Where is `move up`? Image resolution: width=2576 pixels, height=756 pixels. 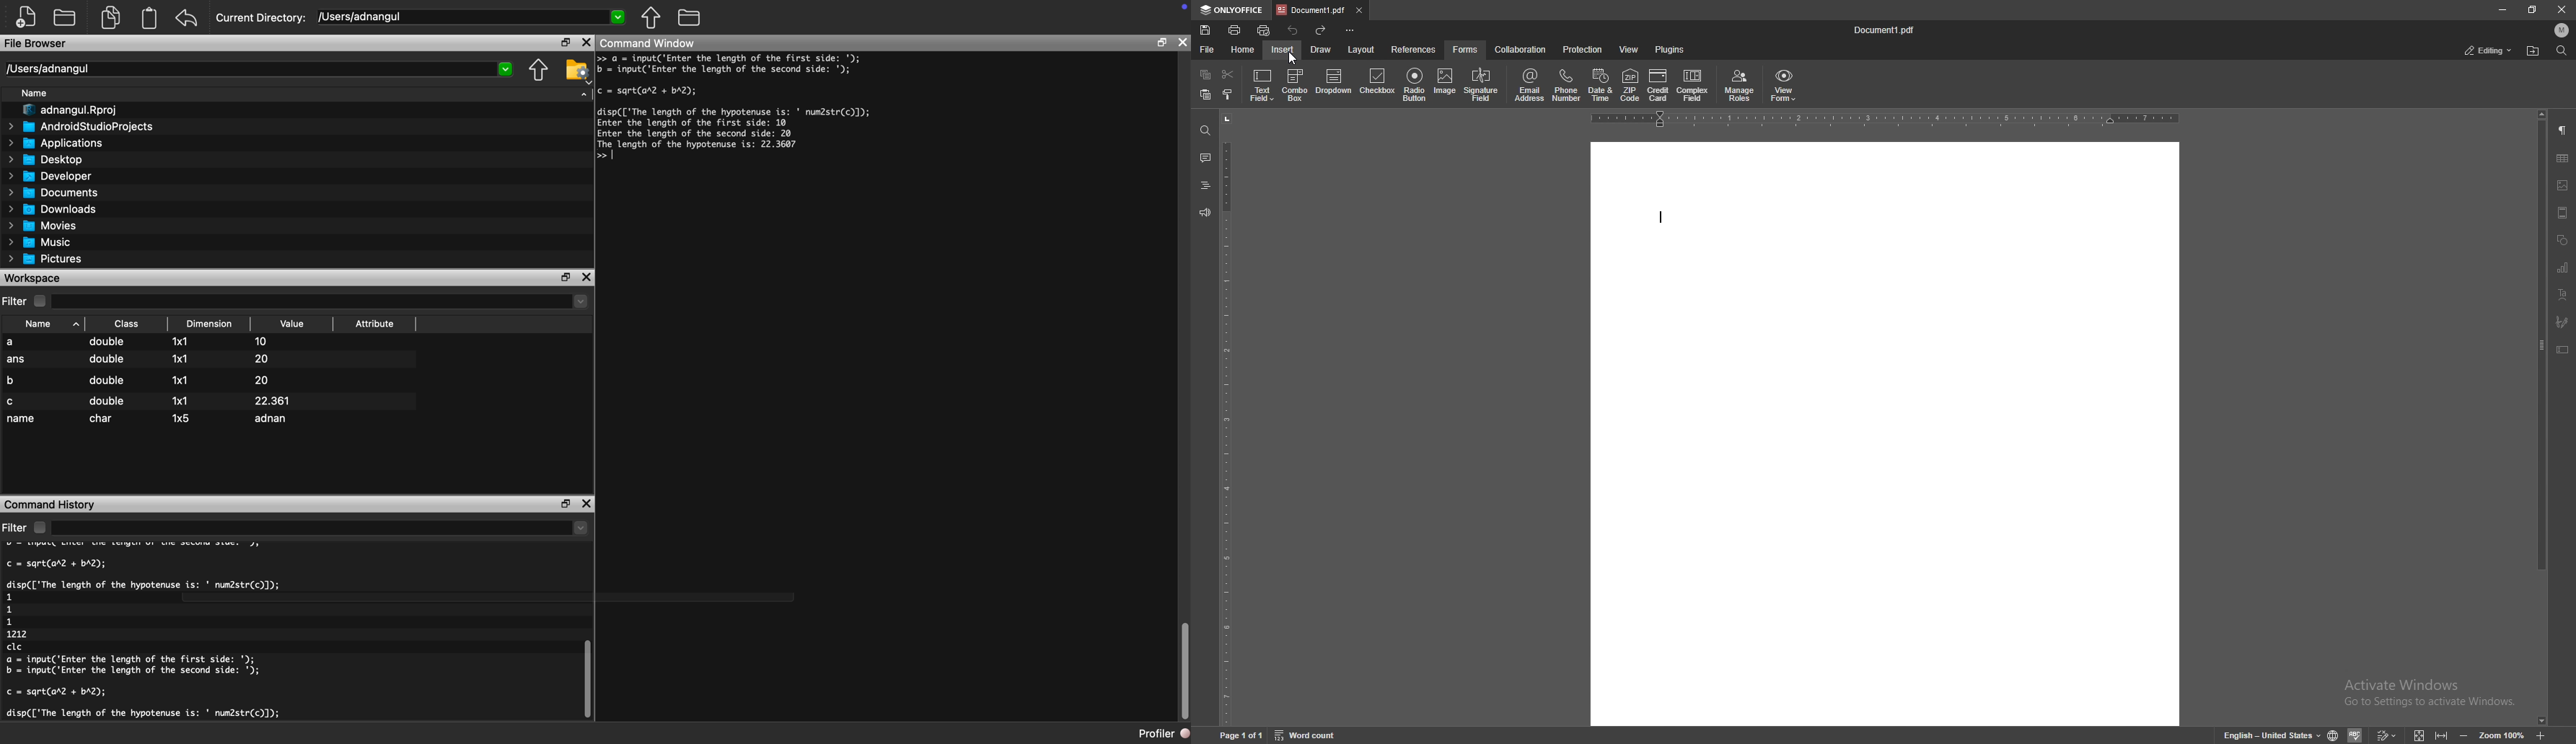 move up is located at coordinates (650, 17).